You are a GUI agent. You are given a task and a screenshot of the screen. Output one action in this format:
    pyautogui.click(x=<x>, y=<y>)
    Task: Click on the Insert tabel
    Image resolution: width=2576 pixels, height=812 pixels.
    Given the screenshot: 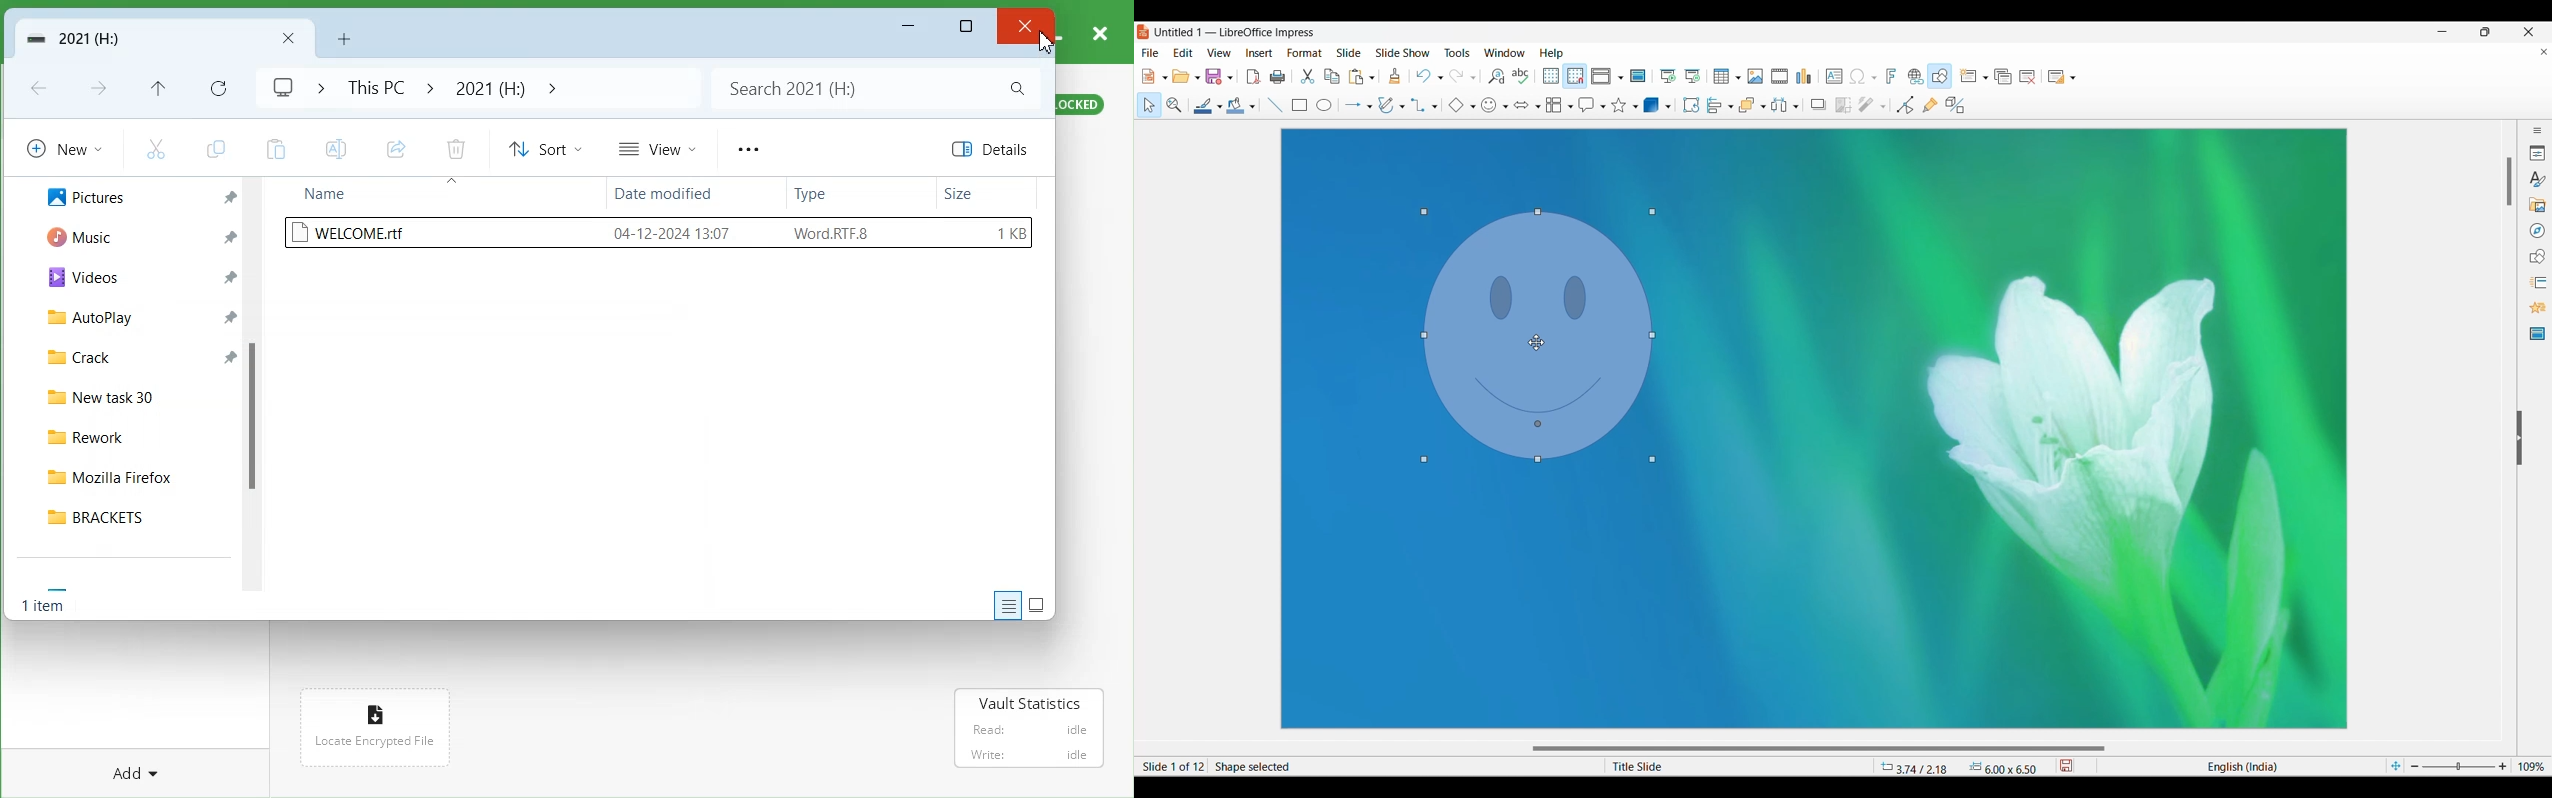 What is the action you would take?
    pyautogui.click(x=1727, y=76)
    